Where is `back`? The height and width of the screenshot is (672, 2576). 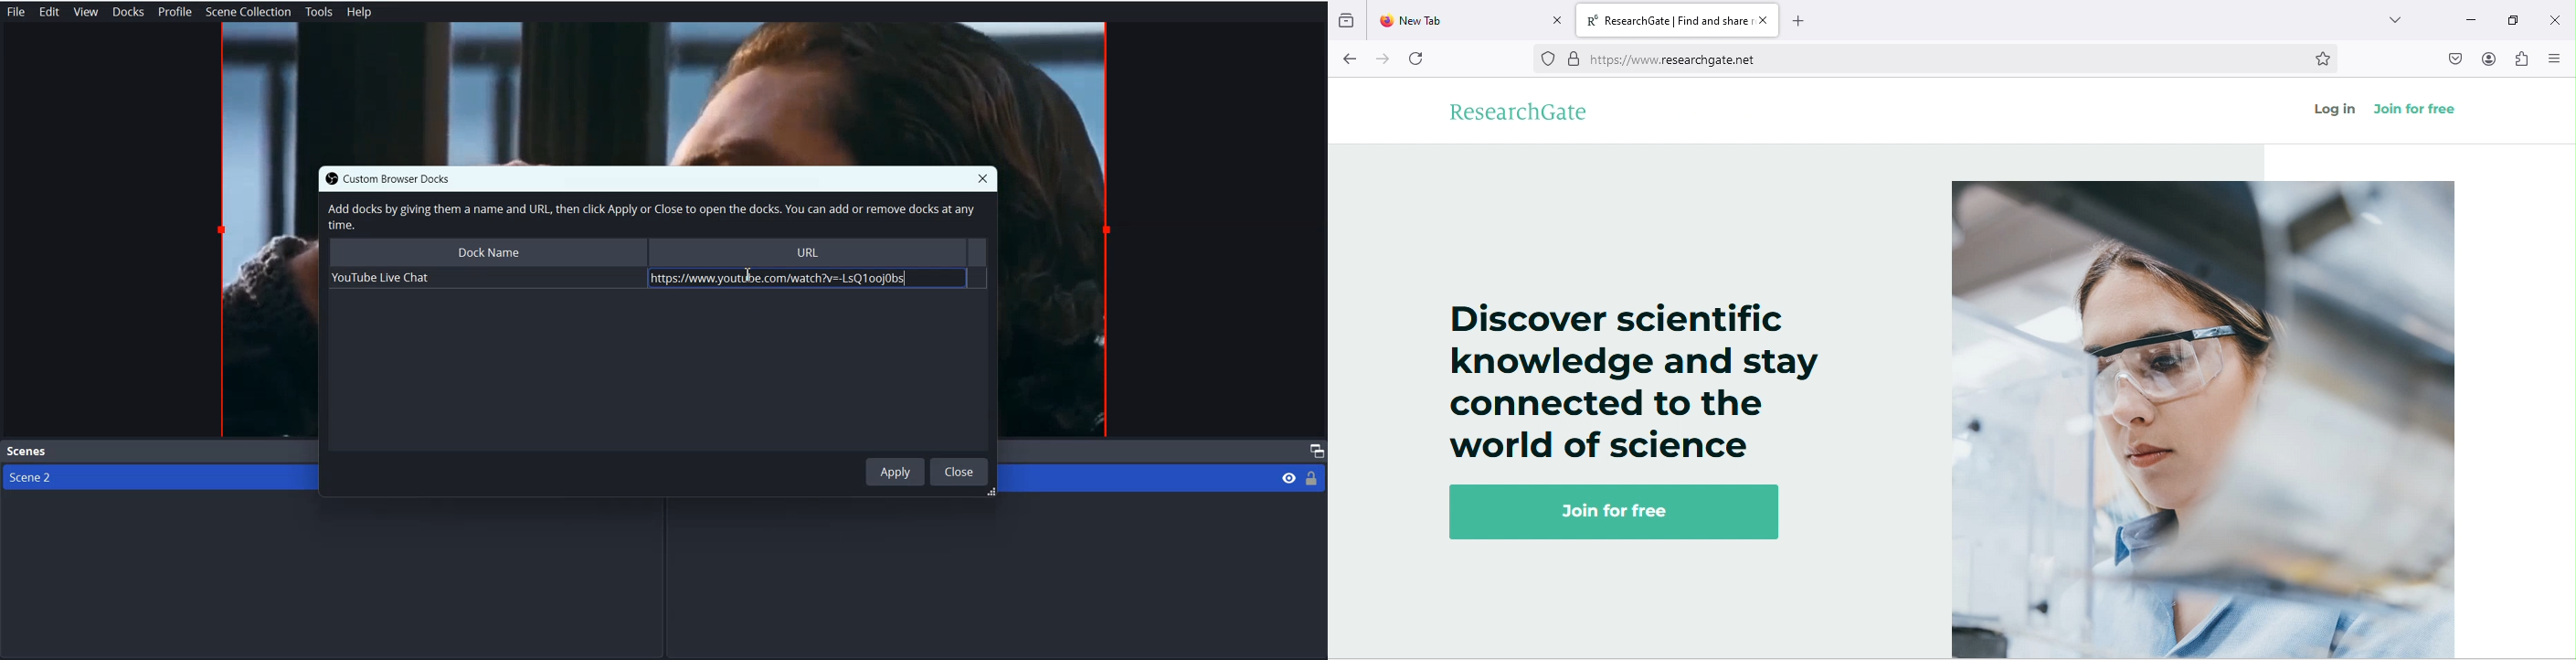 back is located at coordinates (1350, 61).